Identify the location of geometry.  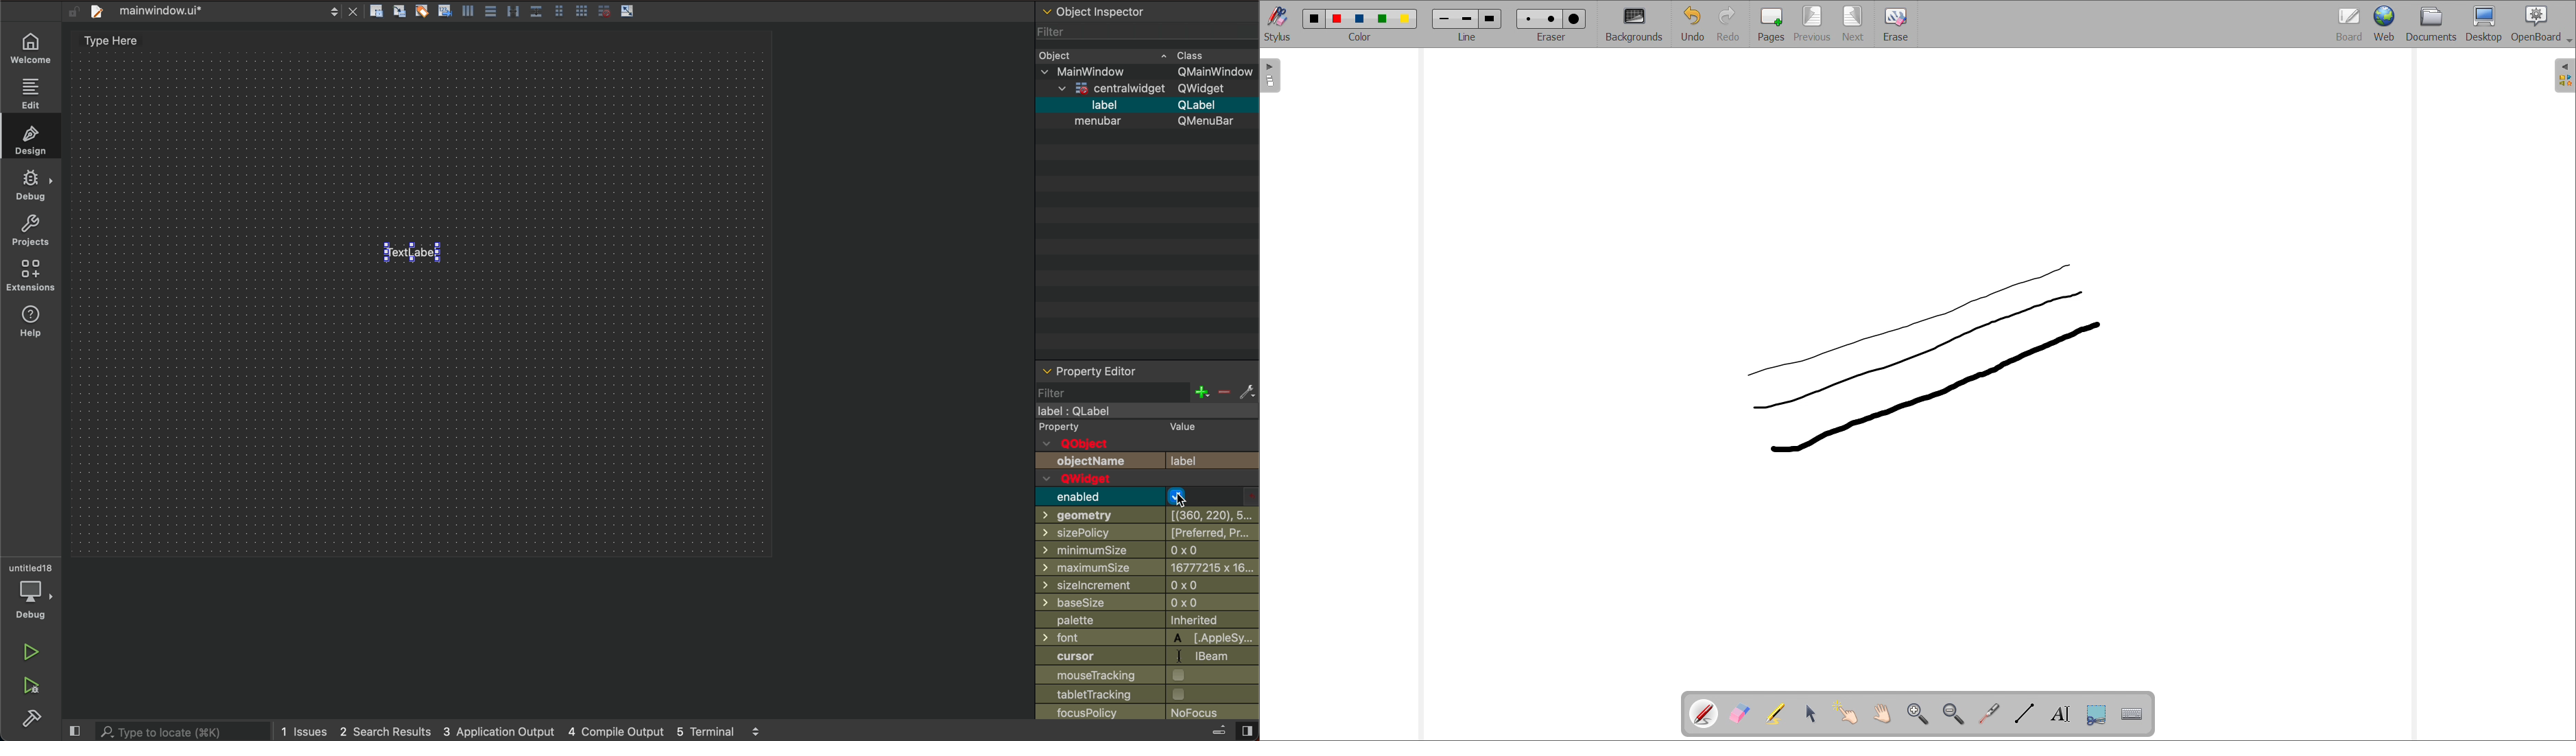
(1096, 514).